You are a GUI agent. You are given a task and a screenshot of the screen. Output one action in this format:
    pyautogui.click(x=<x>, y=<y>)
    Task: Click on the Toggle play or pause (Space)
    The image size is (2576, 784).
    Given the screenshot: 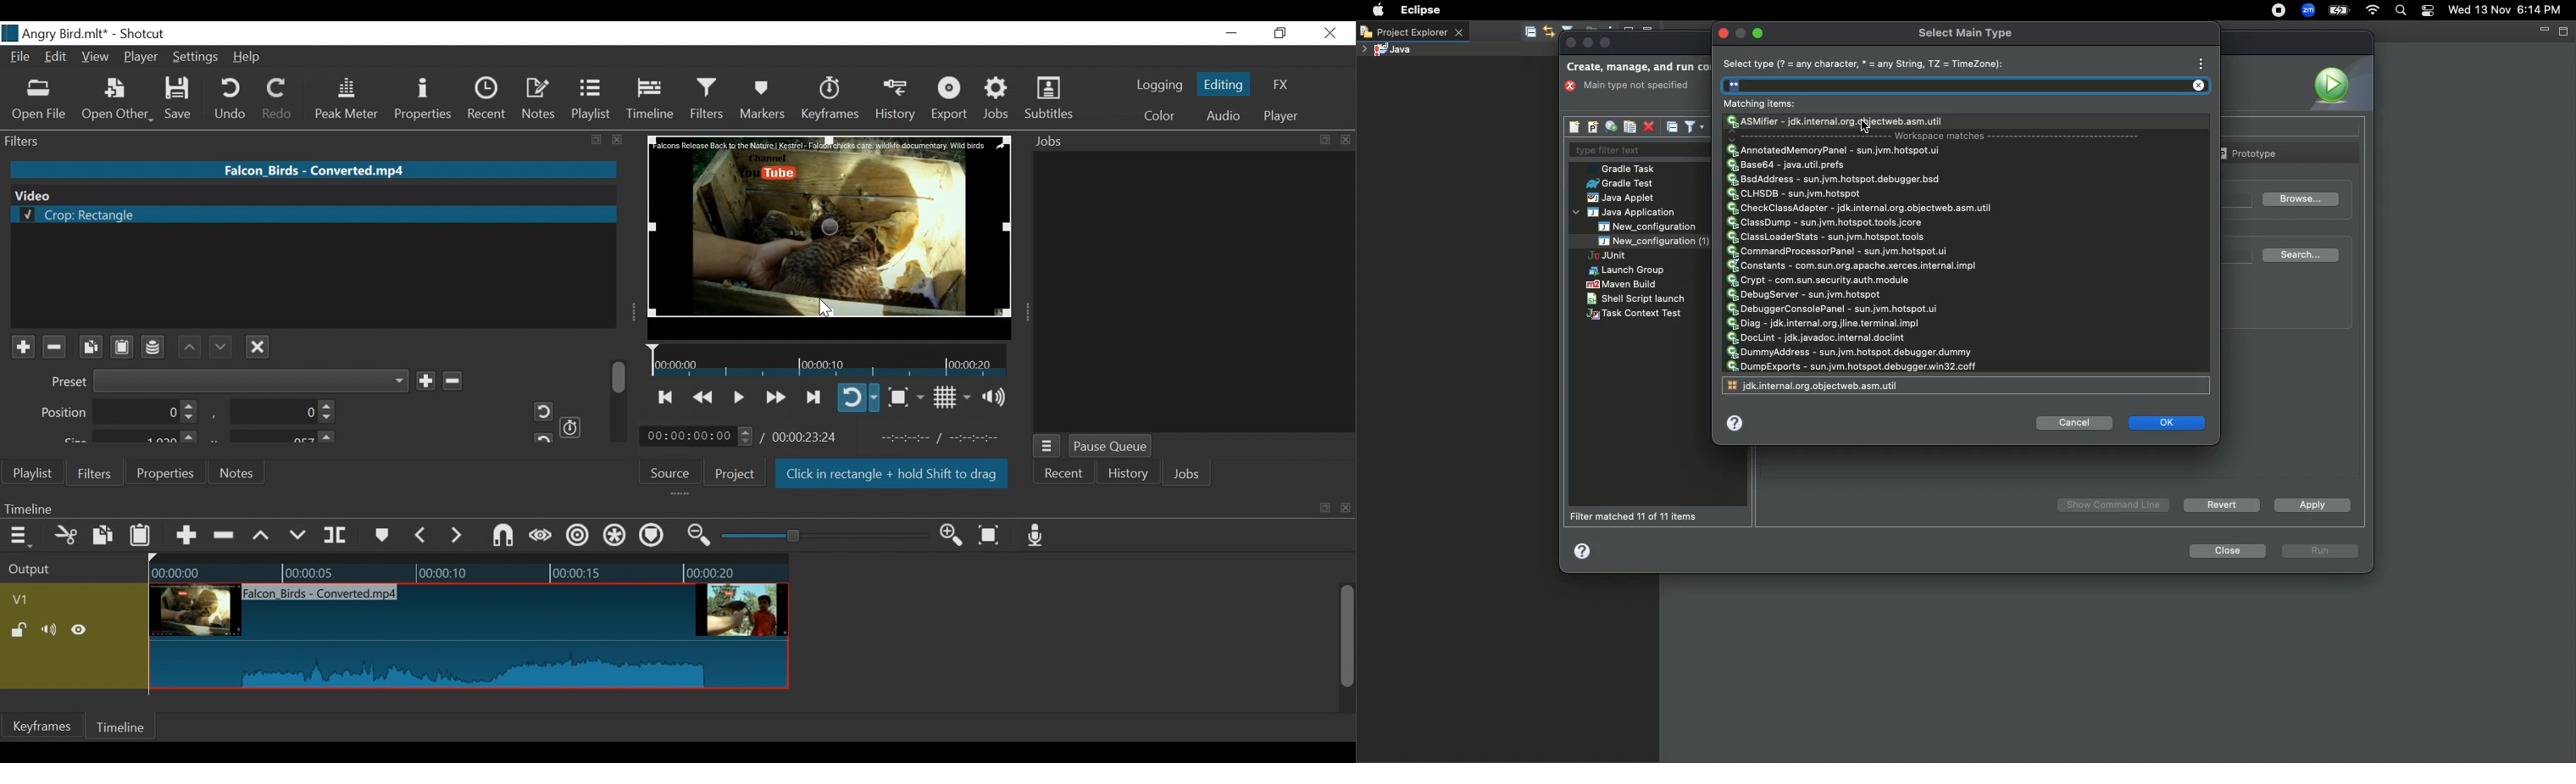 What is the action you would take?
    pyautogui.click(x=737, y=398)
    